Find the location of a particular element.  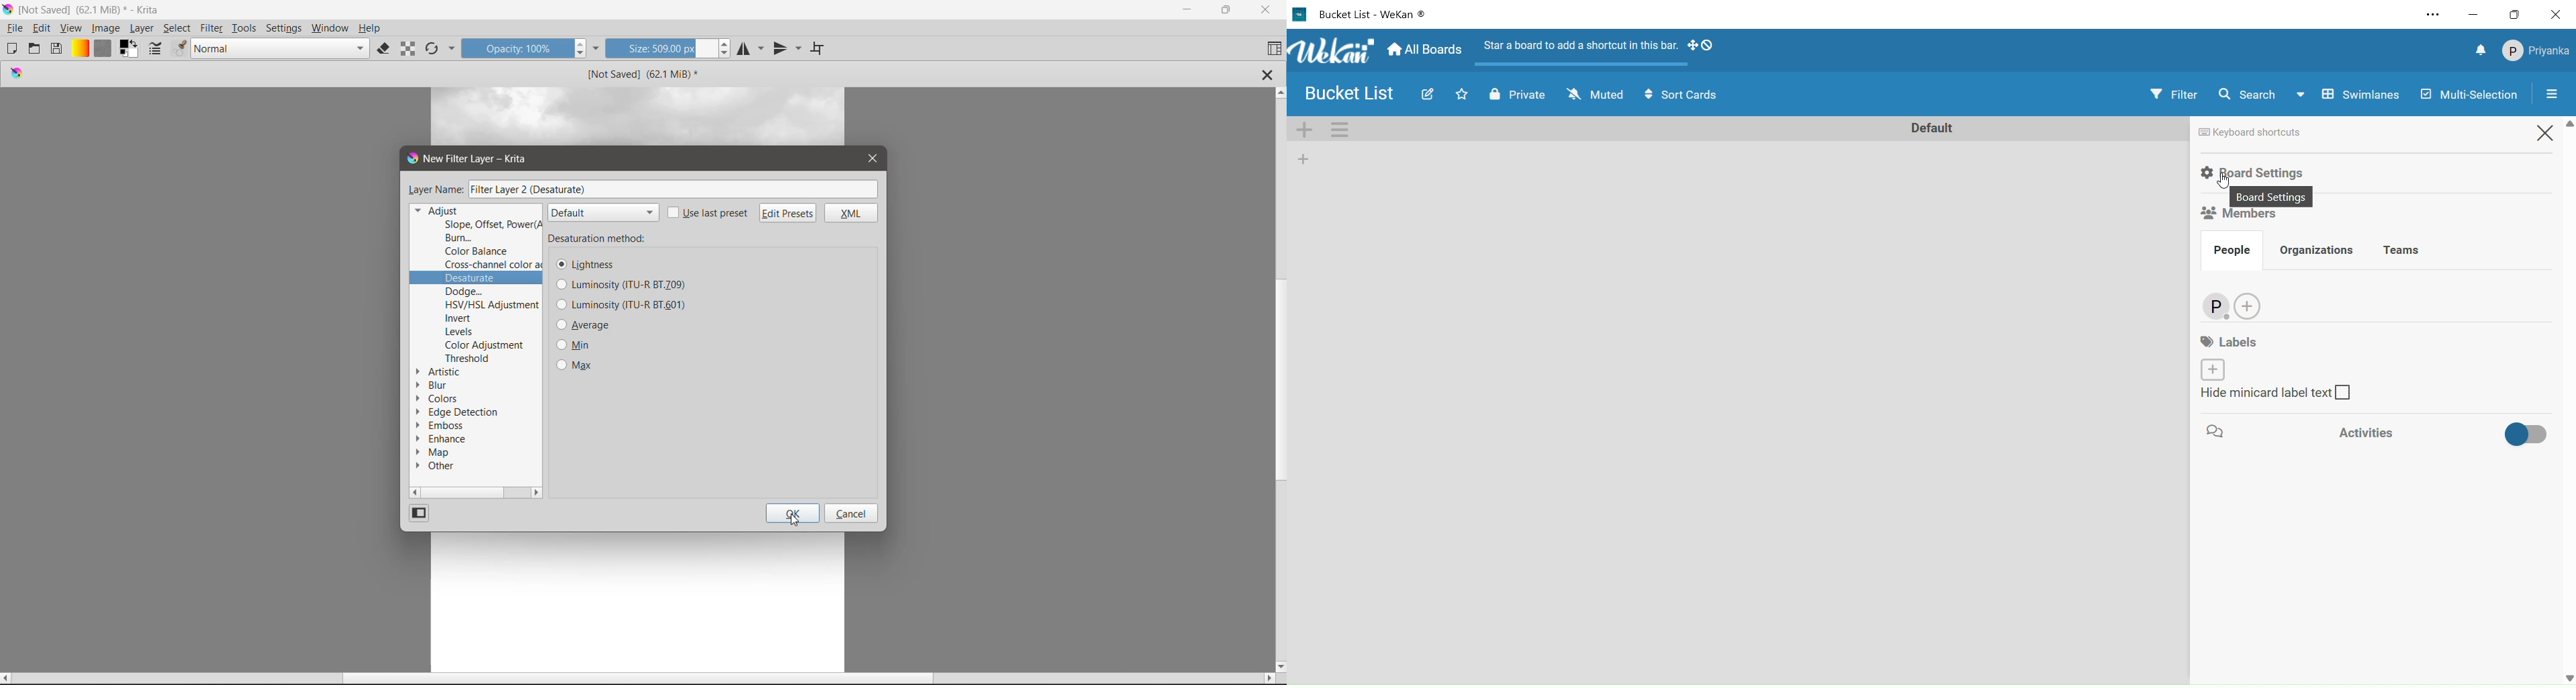

Create New Document is located at coordinates (11, 48).